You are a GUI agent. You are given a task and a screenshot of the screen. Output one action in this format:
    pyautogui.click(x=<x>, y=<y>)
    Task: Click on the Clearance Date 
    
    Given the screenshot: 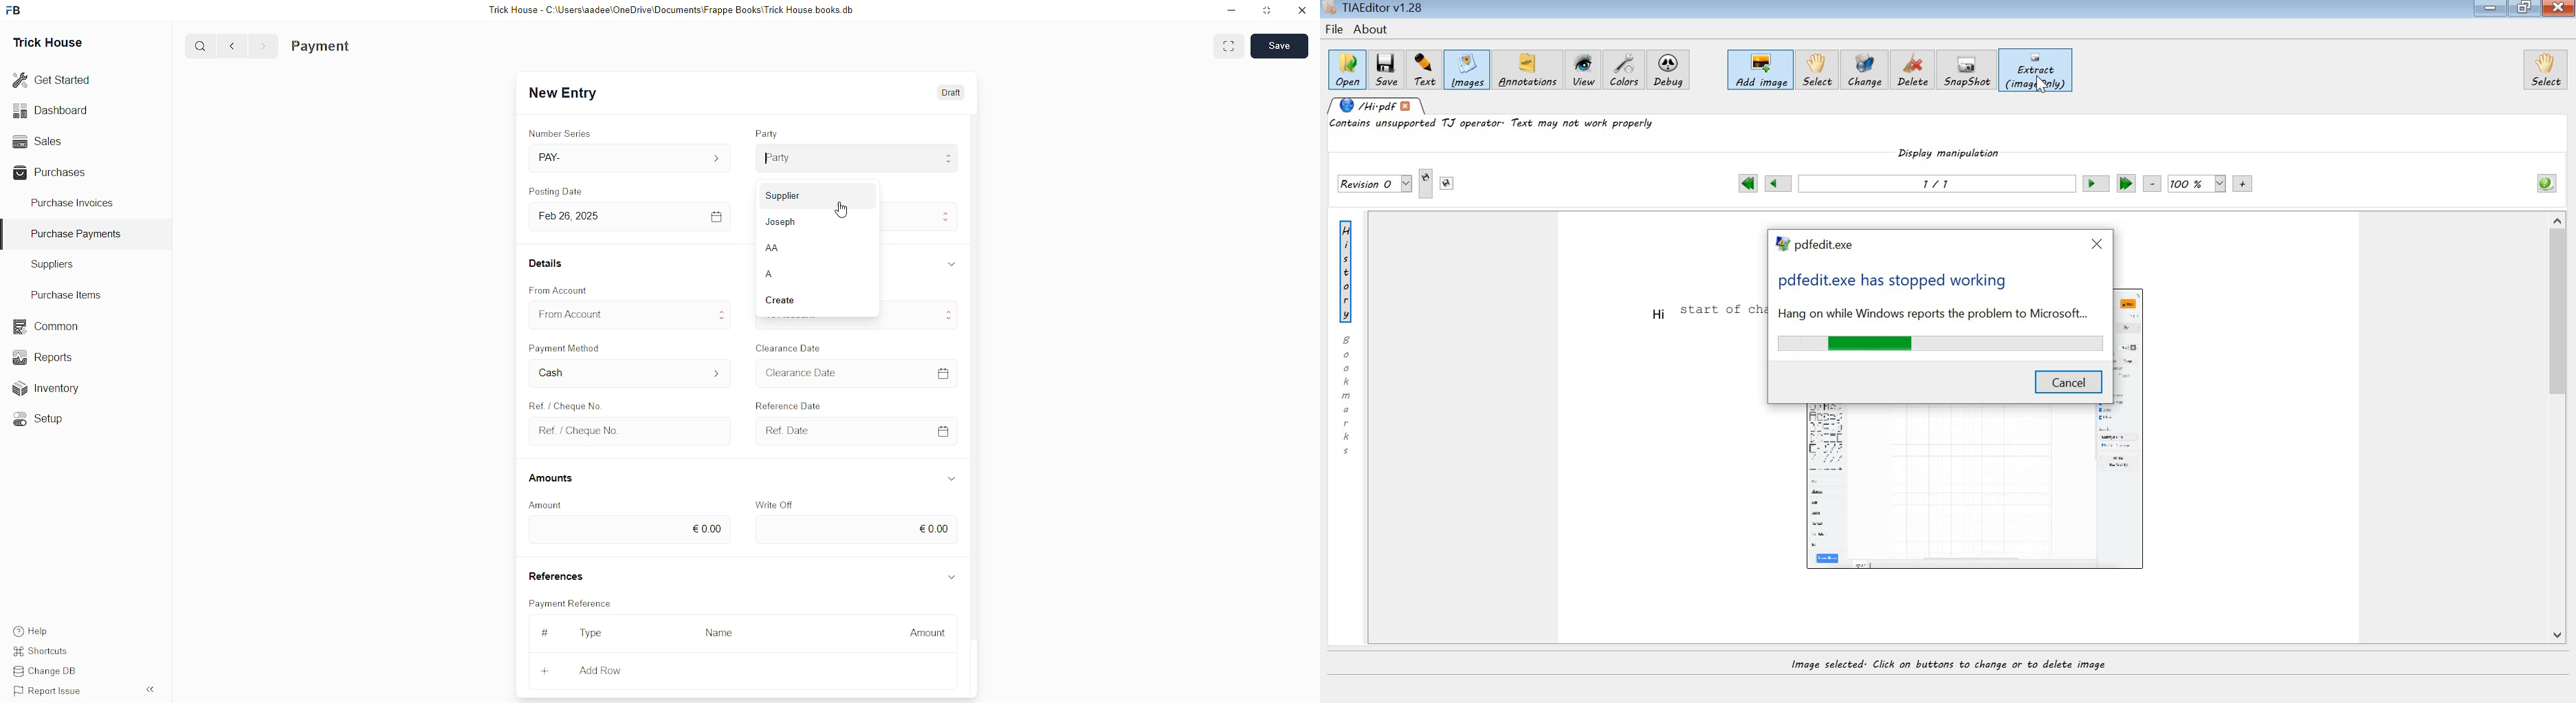 What is the action you would take?
    pyautogui.click(x=854, y=372)
    